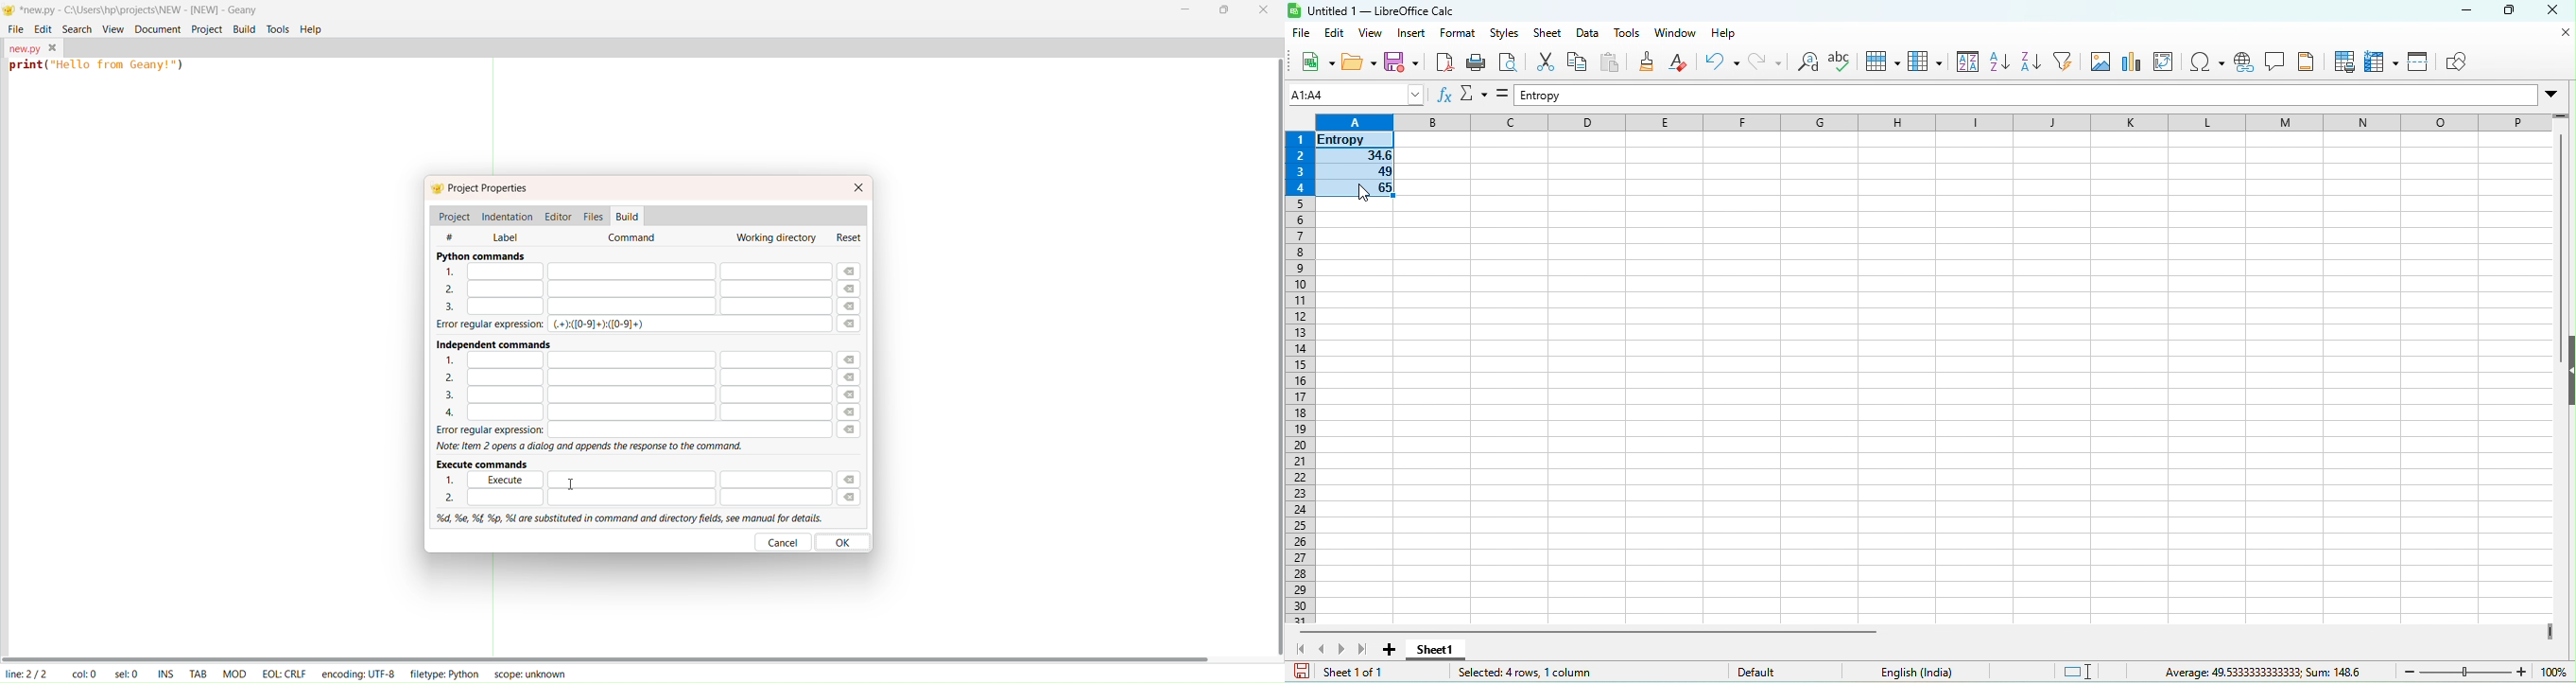 This screenshot has width=2576, height=700. I want to click on scroll to last sheet, so click(1364, 649).